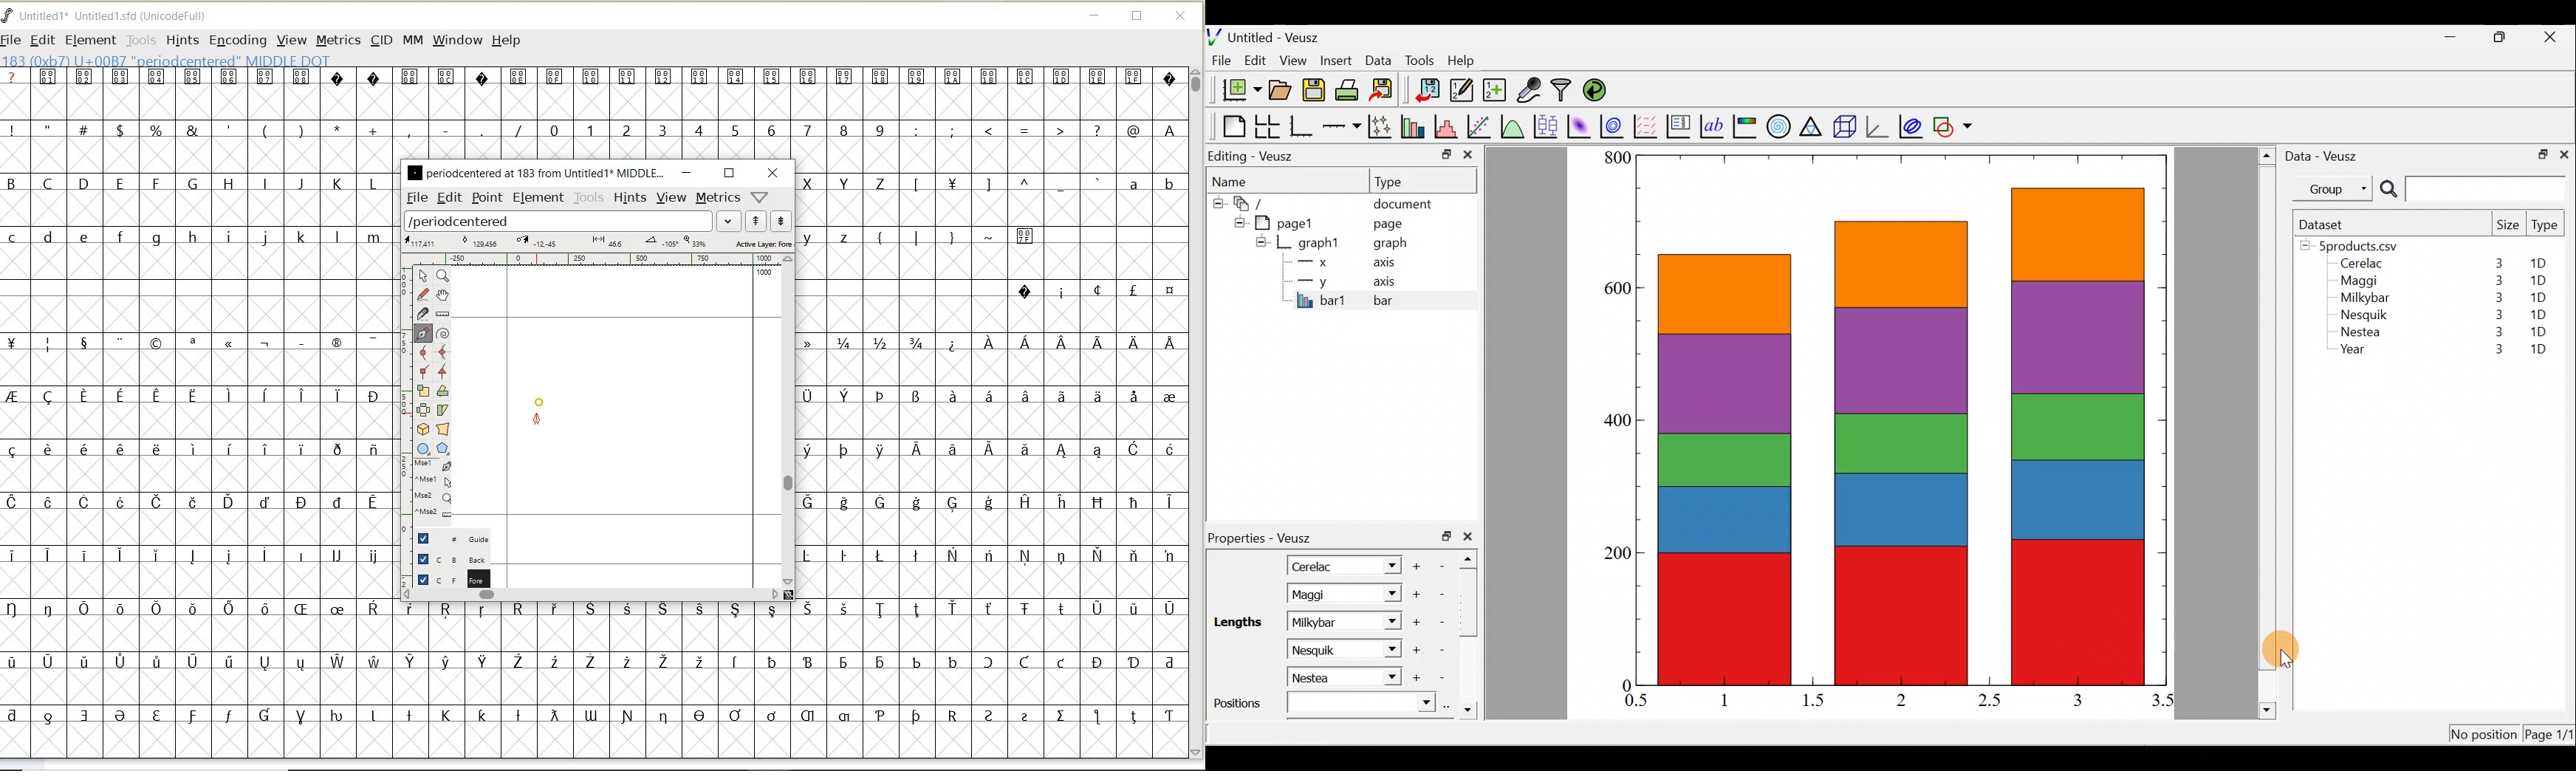 Image resolution: width=2576 pixels, height=784 pixels. What do you see at coordinates (1004, 185) in the screenshot?
I see `` at bounding box center [1004, 185].